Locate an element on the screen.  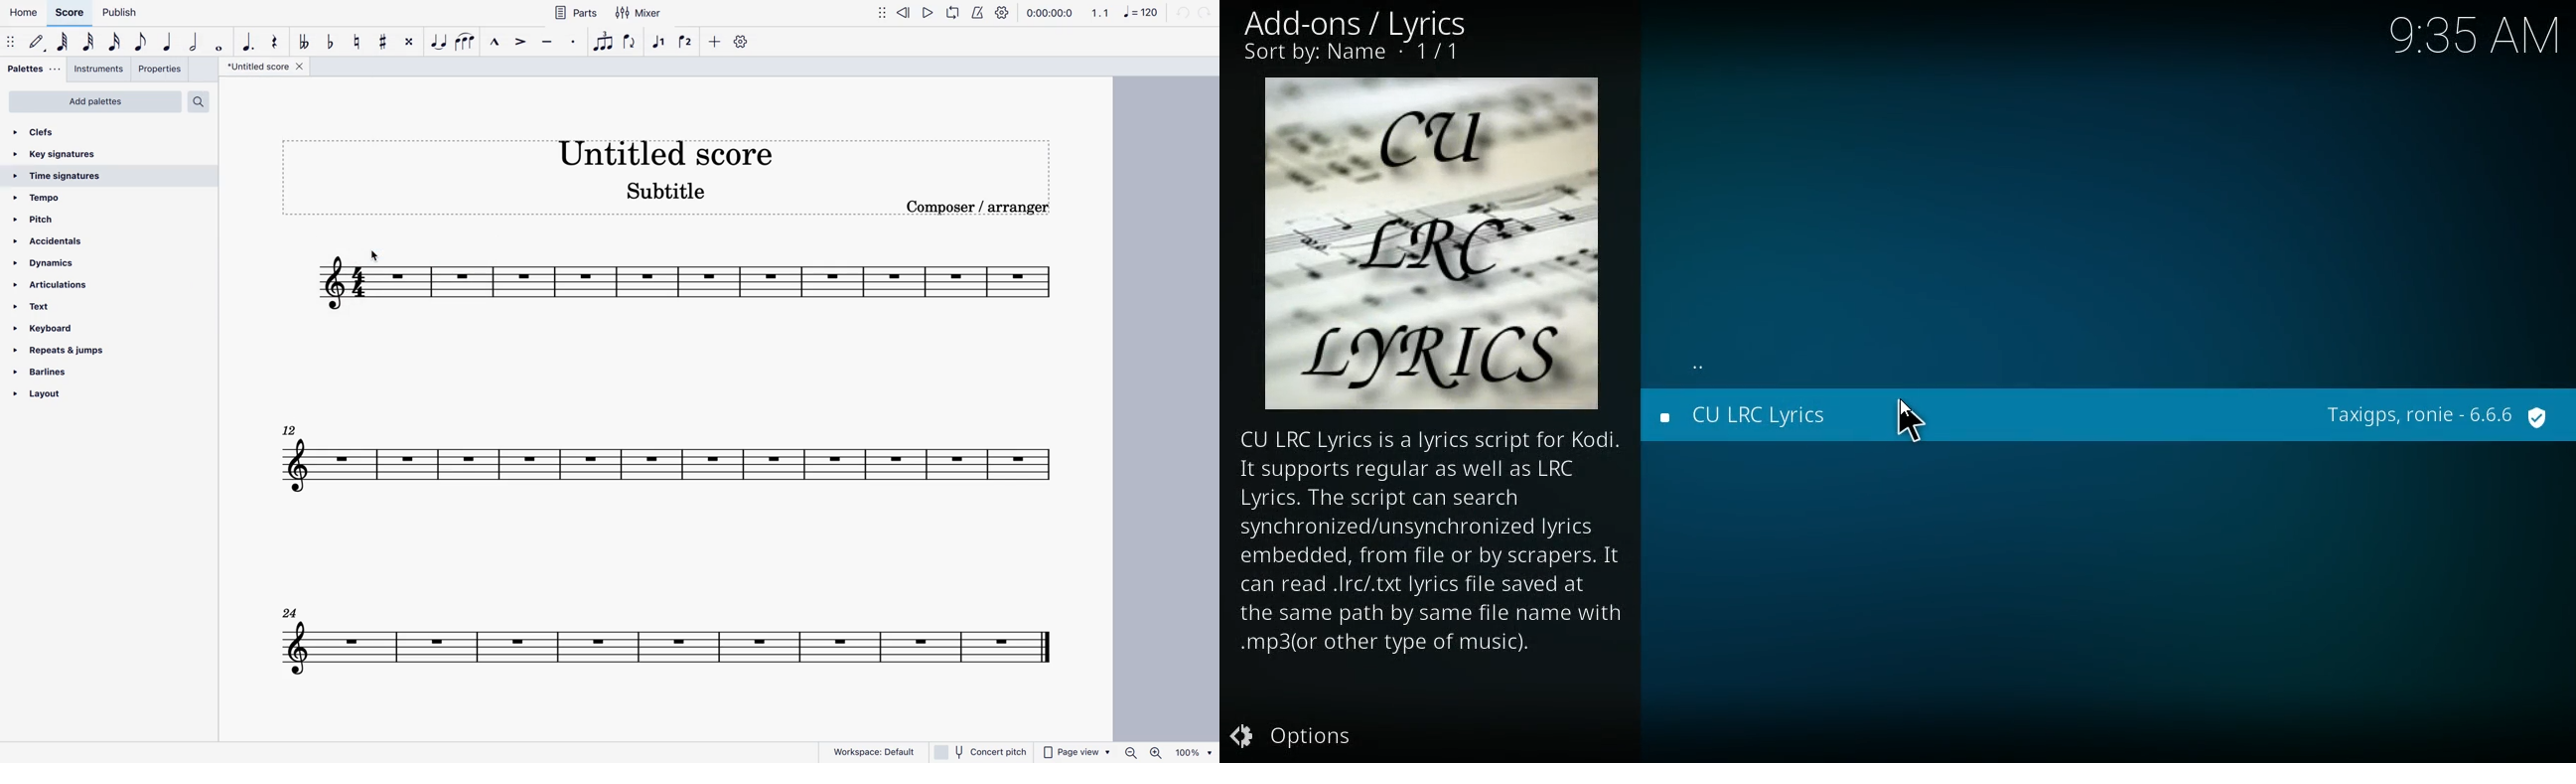
metronome is located at coordinates (976, 13).